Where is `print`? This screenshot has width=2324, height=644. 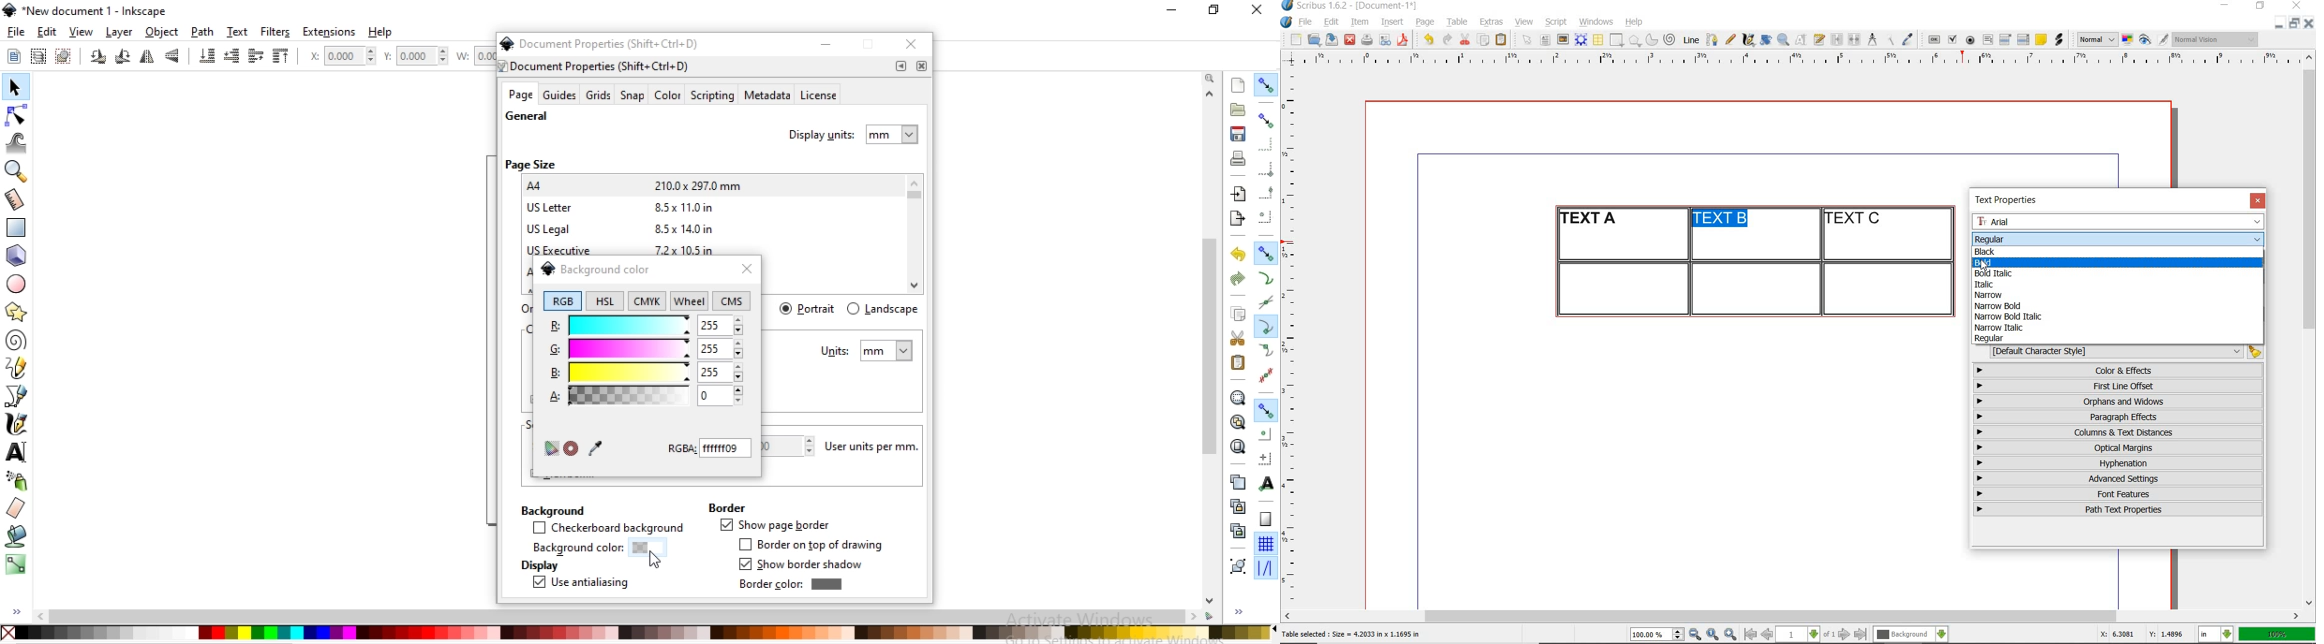
print is located at coordinates (1366, 39).